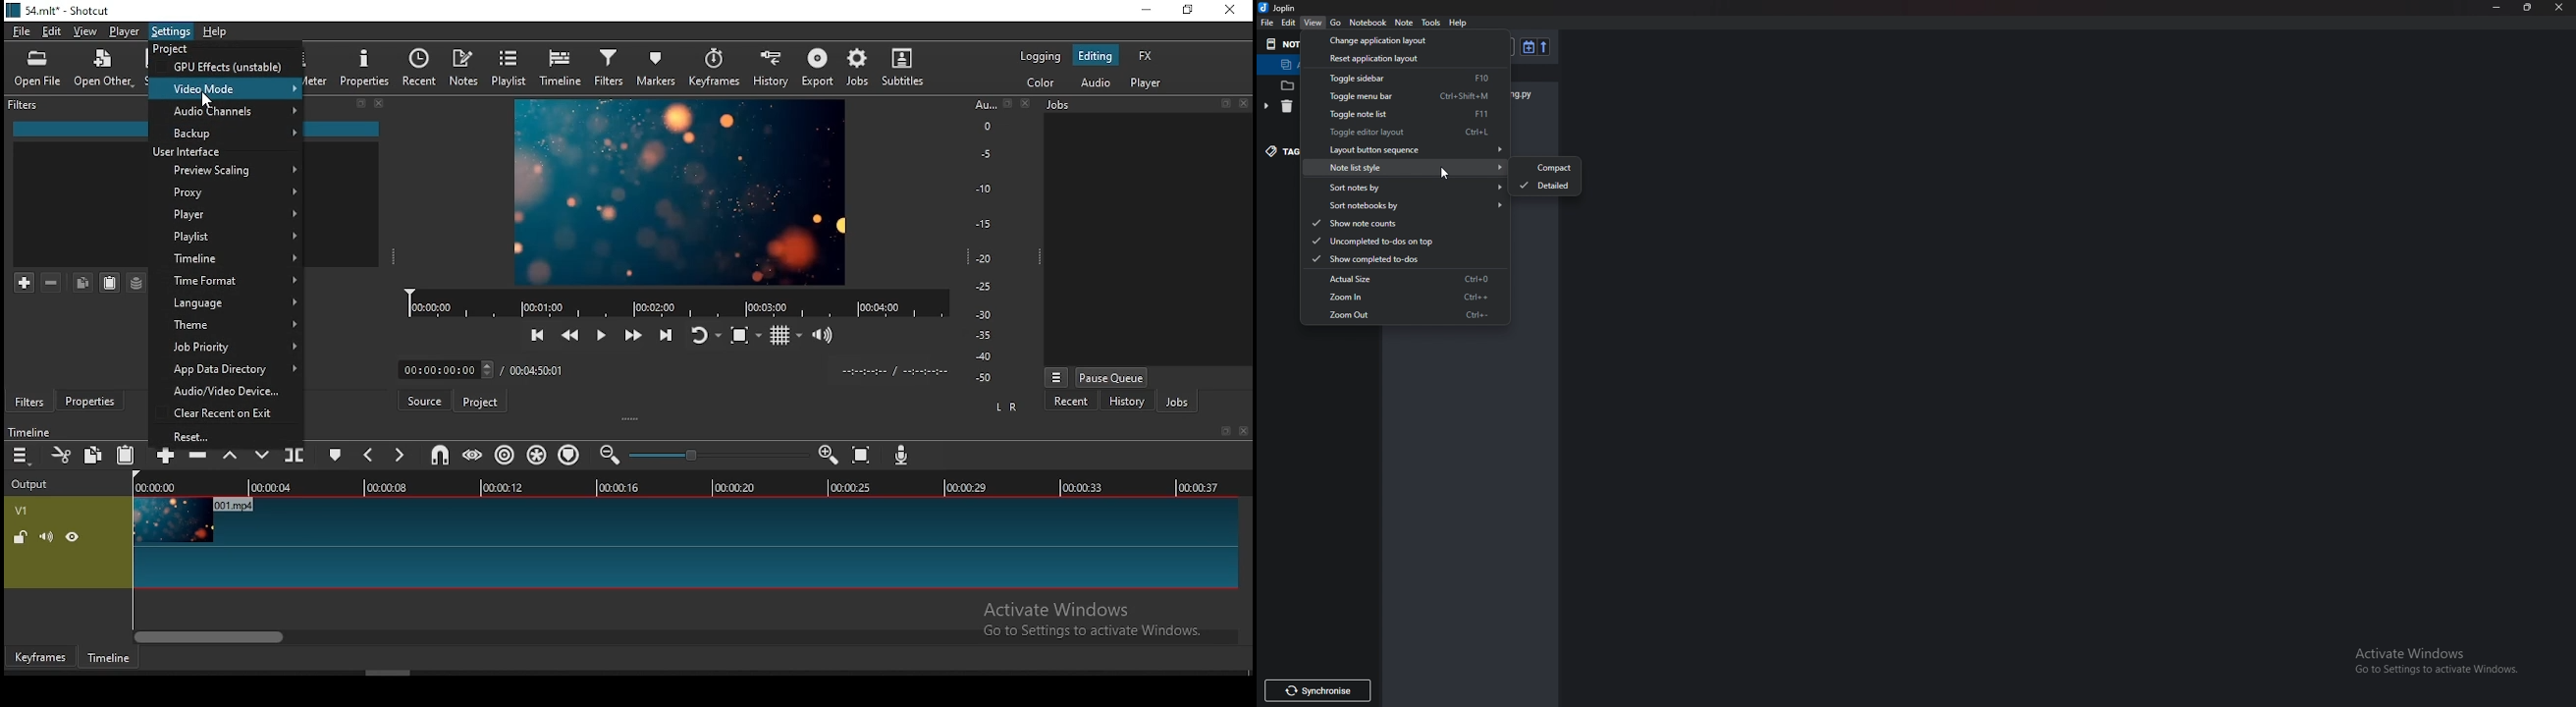 The width and height of the screenshot is (2576, 728). What do you see at coordinates (535, 372) in the screenshot?
I see `total time` at bounding box center [535, 372].